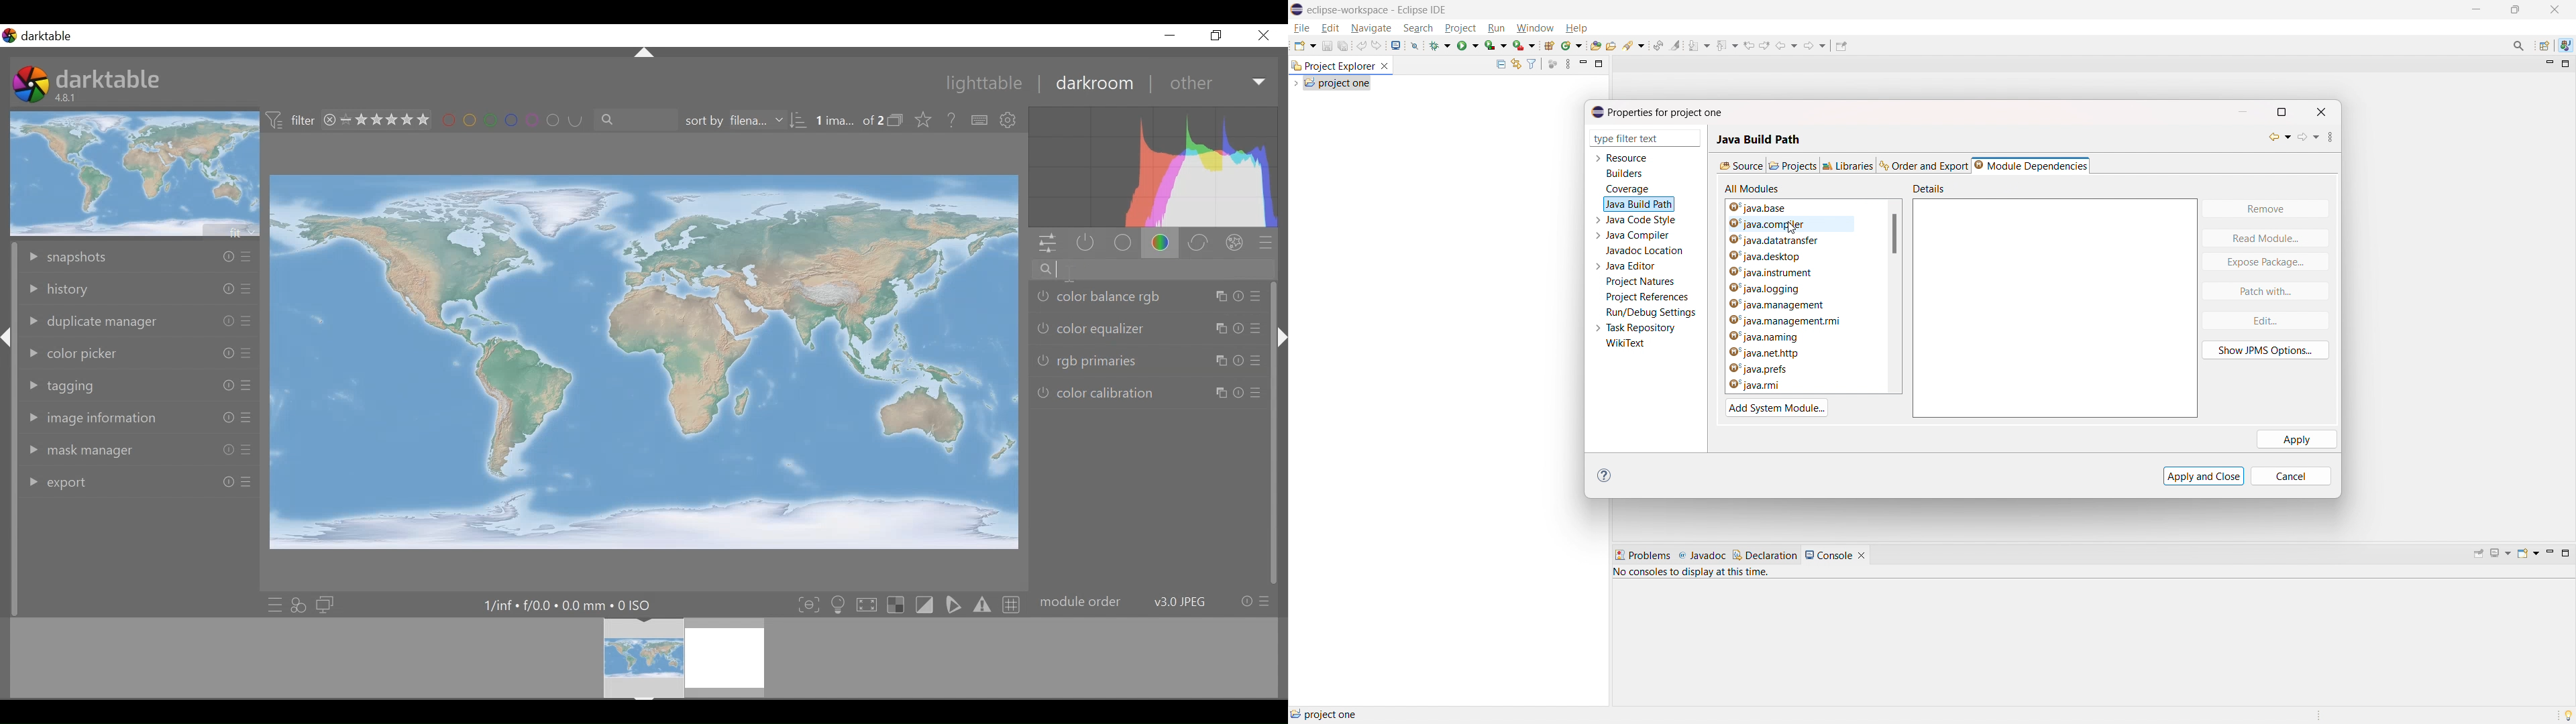 Image resolution: width=2576 pixels, height=728 pixels. I want to click on color calibration, so click(1148, 392).